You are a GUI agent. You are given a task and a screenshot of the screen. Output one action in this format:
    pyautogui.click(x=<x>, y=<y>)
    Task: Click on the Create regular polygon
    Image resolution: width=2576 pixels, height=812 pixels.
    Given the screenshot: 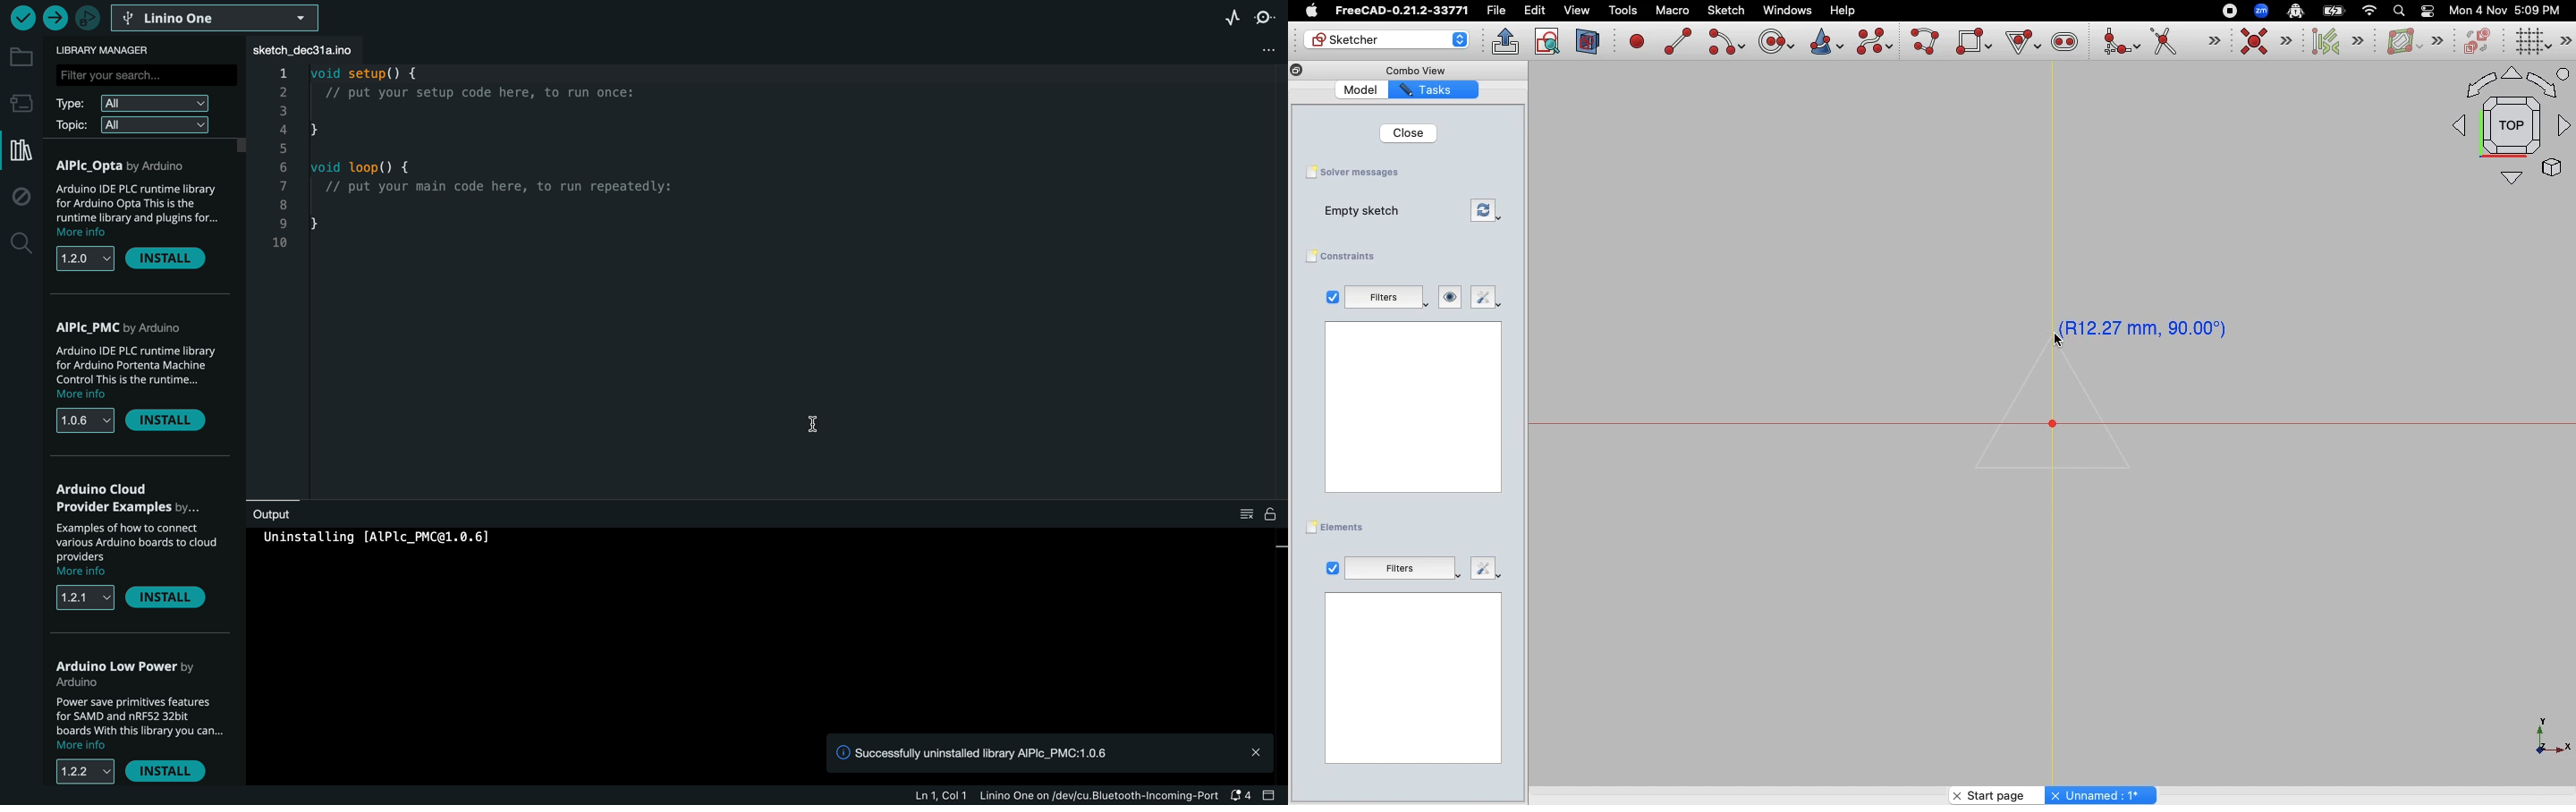 What is the action you would take?
    pyautogui.click(x=2020, y=41)
    